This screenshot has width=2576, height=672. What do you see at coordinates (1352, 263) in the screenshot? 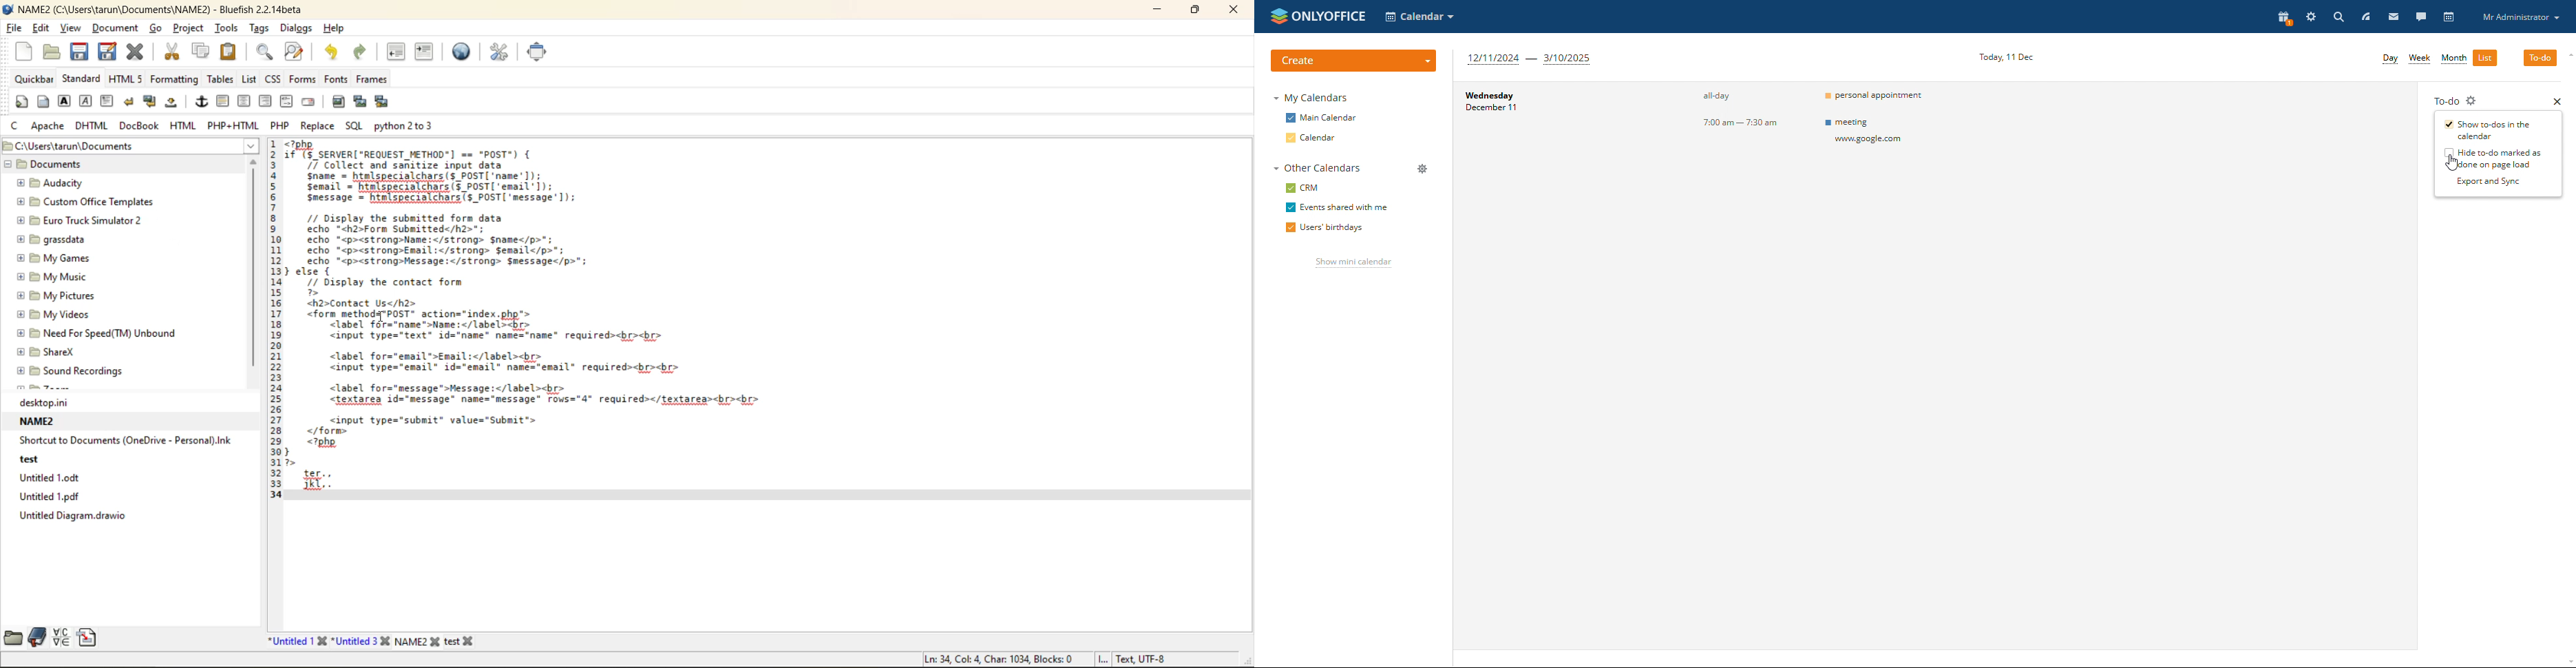
I see `show mini calendar` at bounding box center [1352, 263].